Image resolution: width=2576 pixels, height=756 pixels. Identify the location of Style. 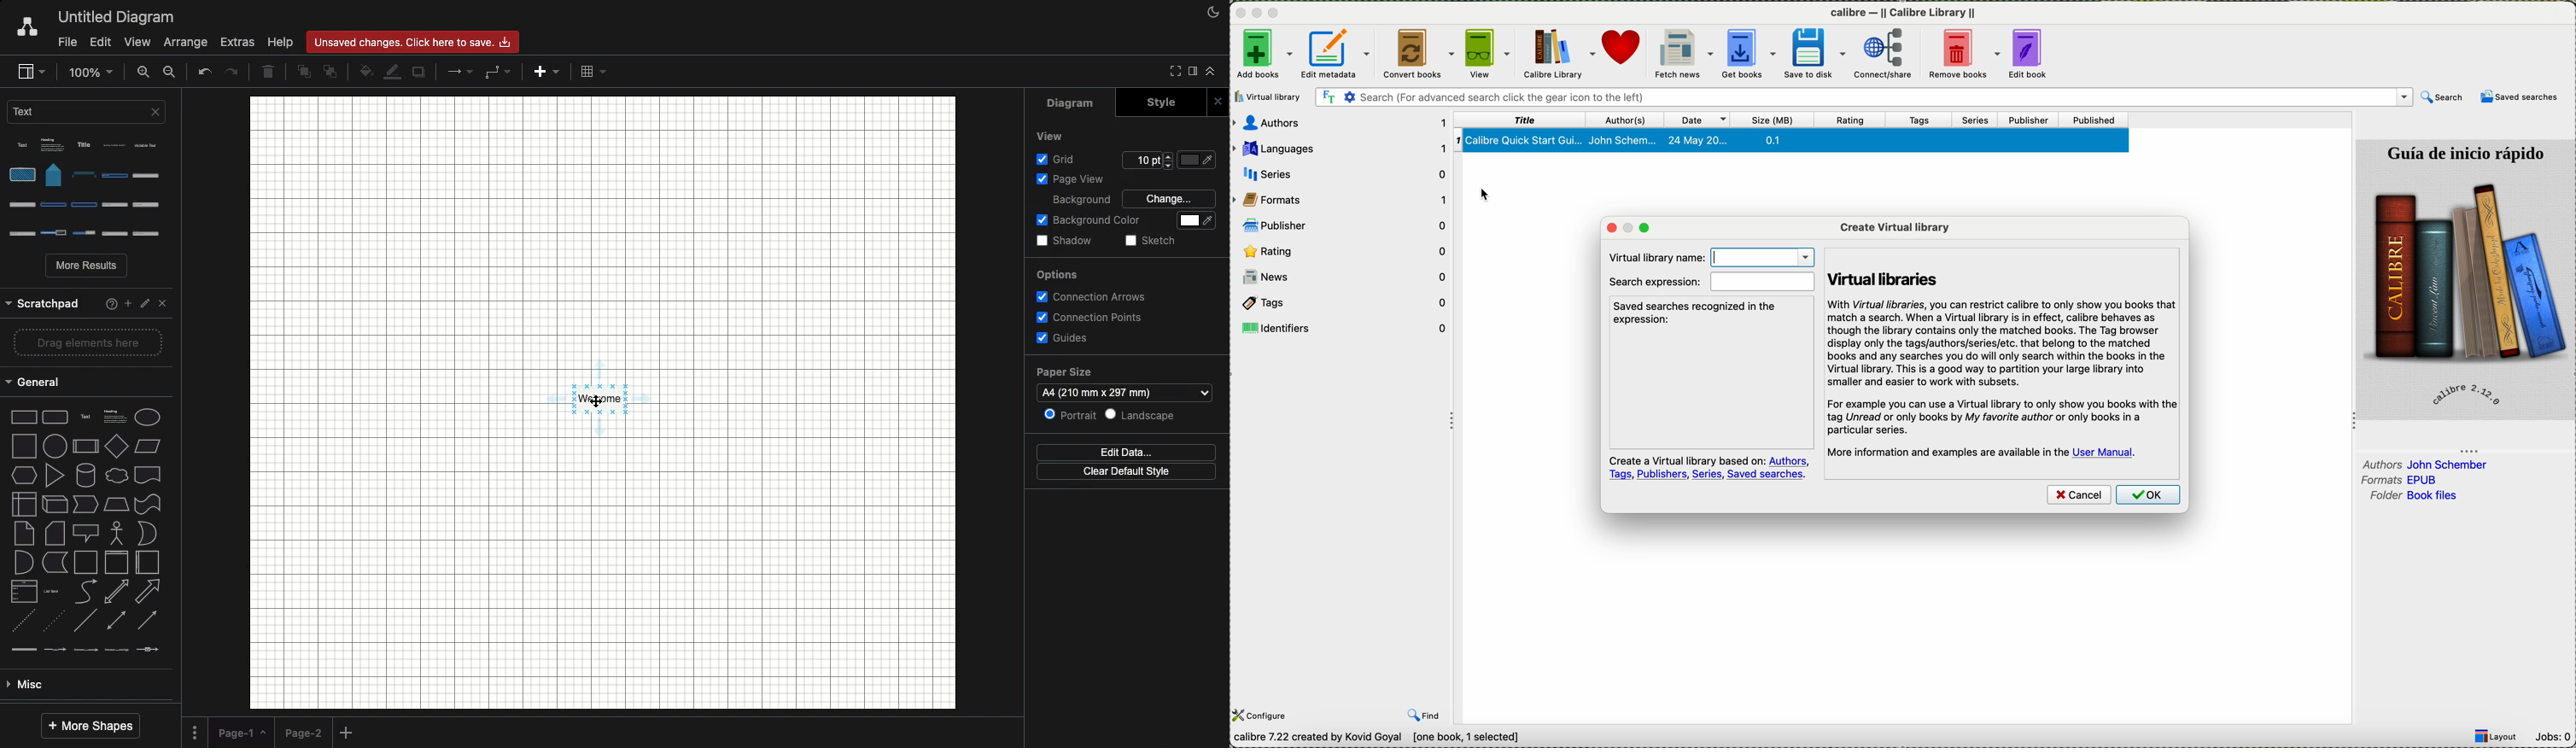
(1174, 101).